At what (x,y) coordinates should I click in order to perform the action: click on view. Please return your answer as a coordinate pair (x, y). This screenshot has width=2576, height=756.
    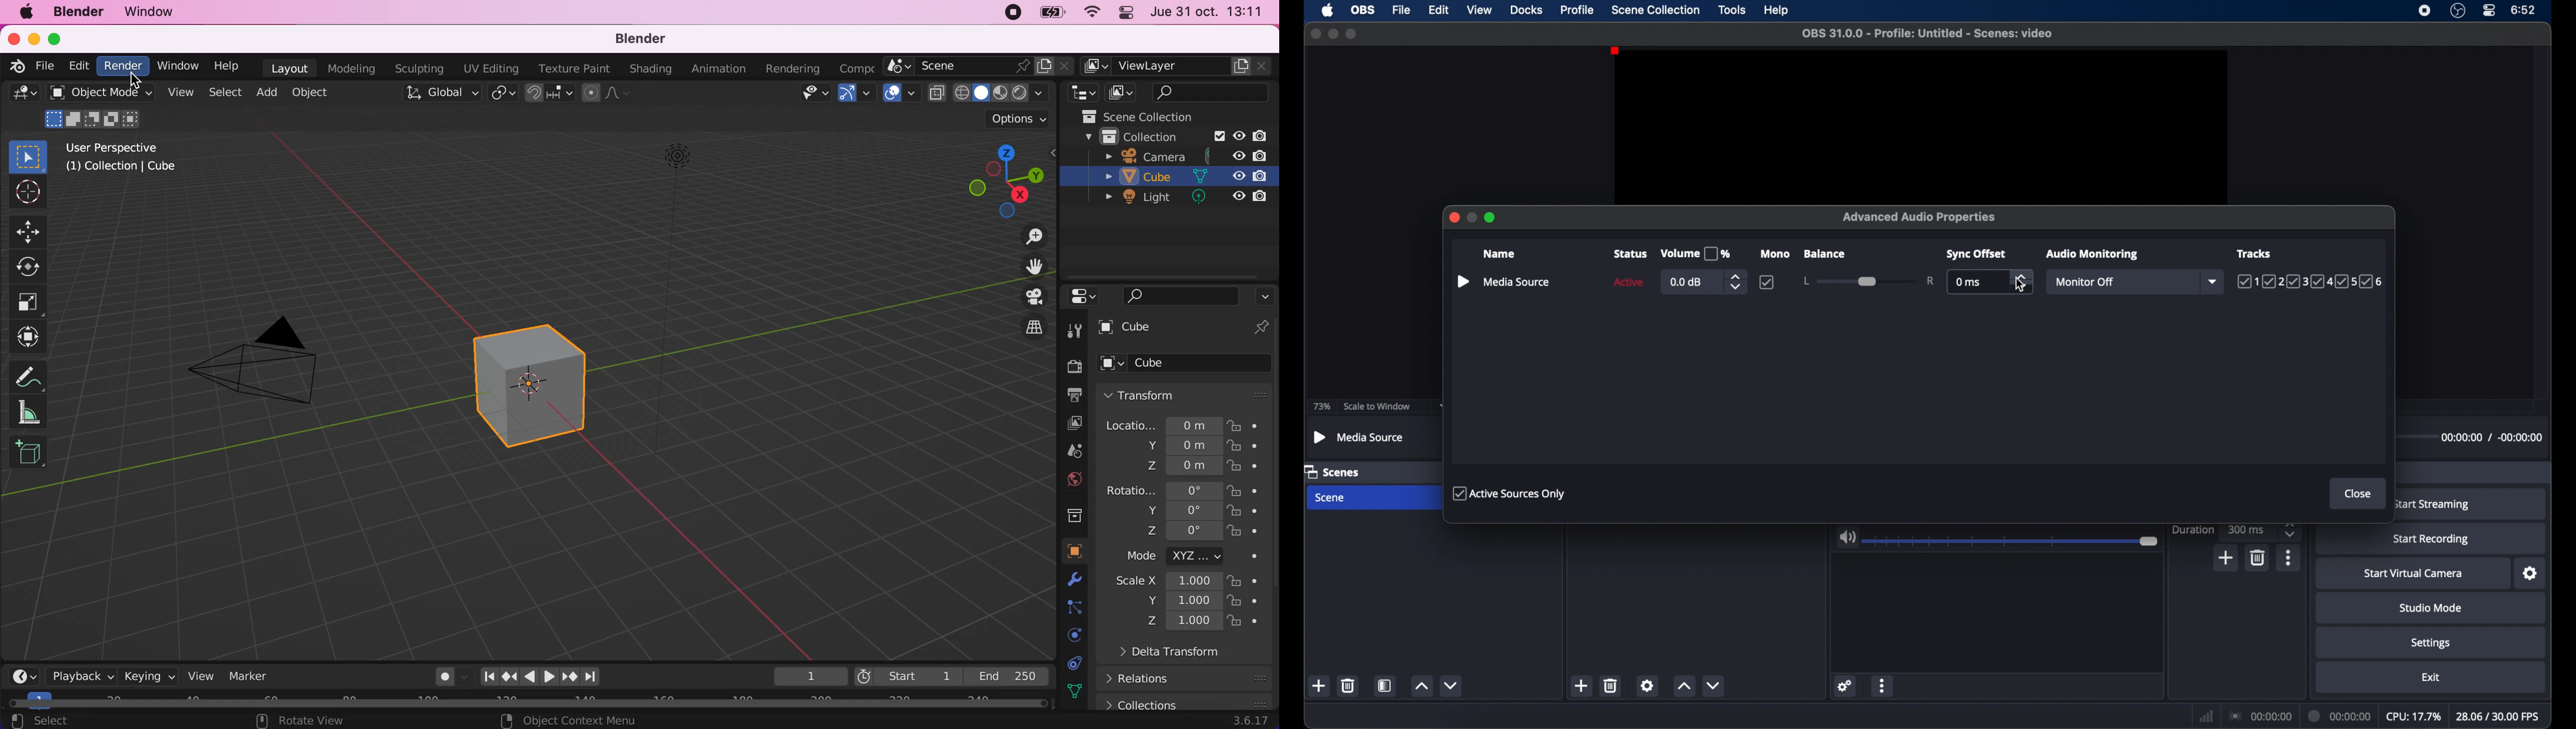
    Looking at the image, I should click on (206, 678).